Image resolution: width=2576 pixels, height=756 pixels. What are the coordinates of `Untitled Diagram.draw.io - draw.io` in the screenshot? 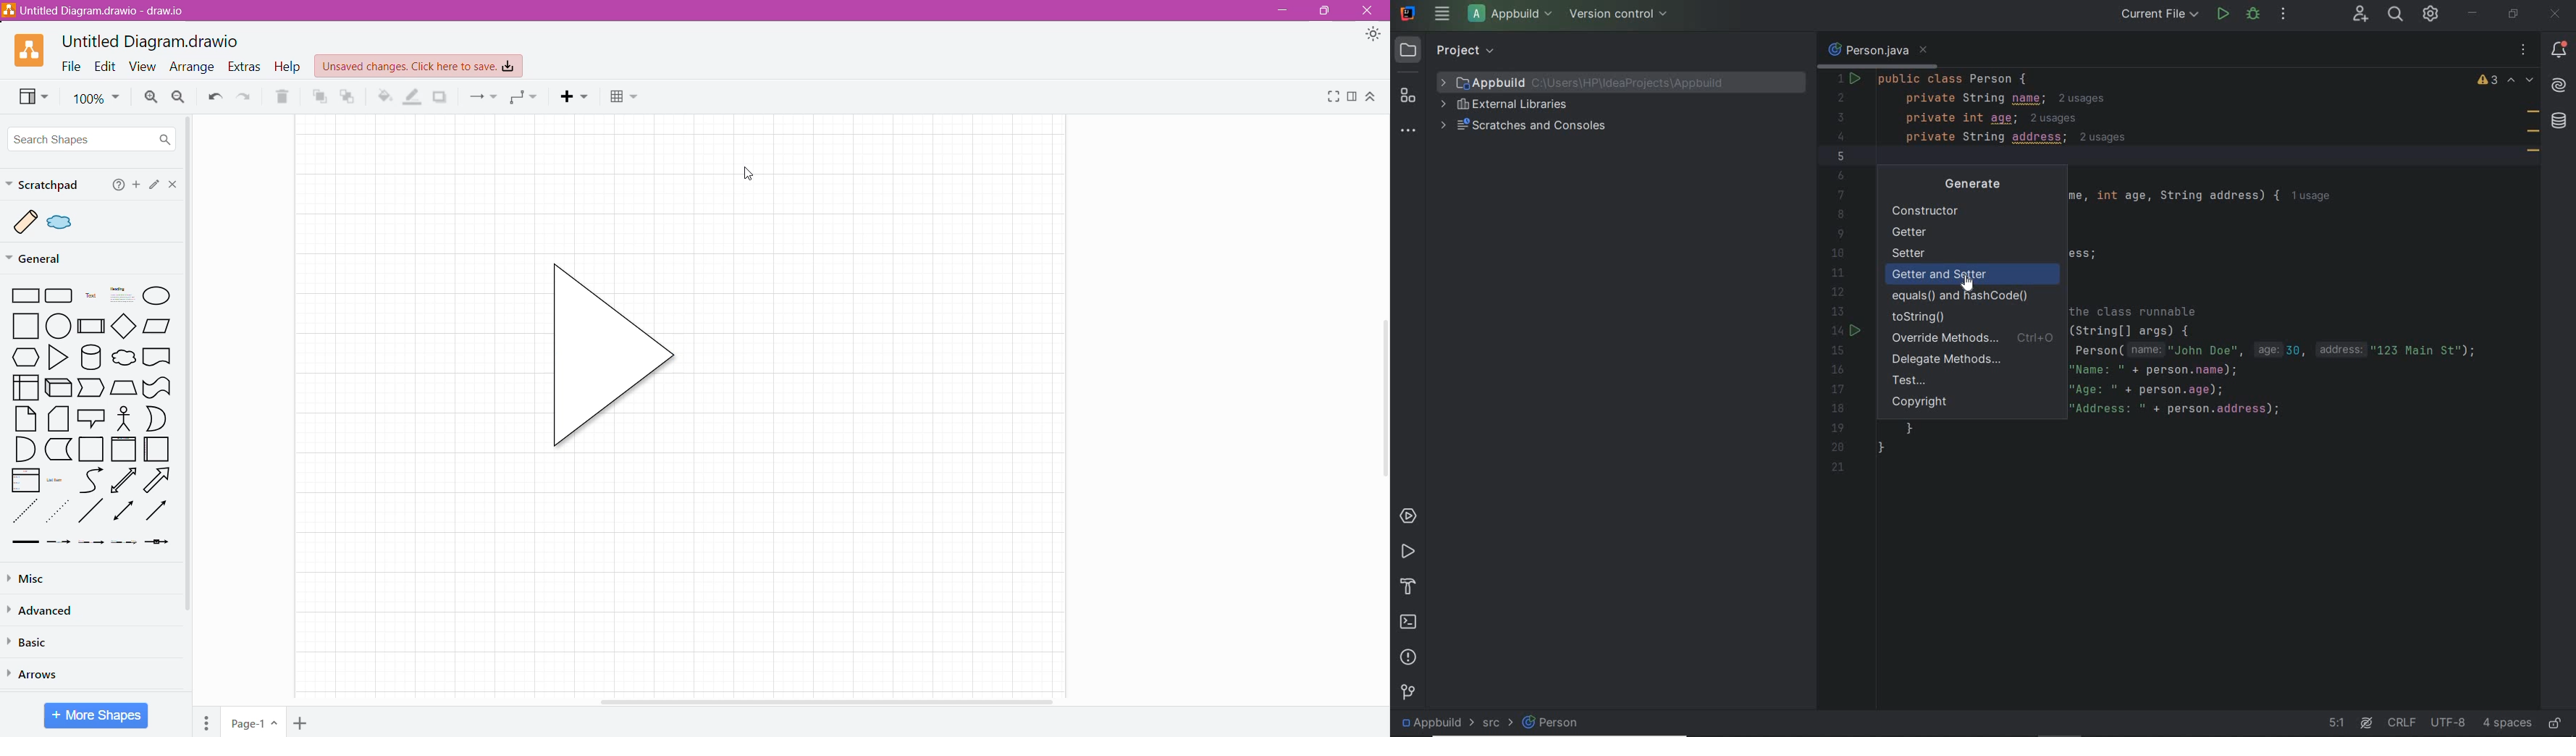 It's located at (97, 10).